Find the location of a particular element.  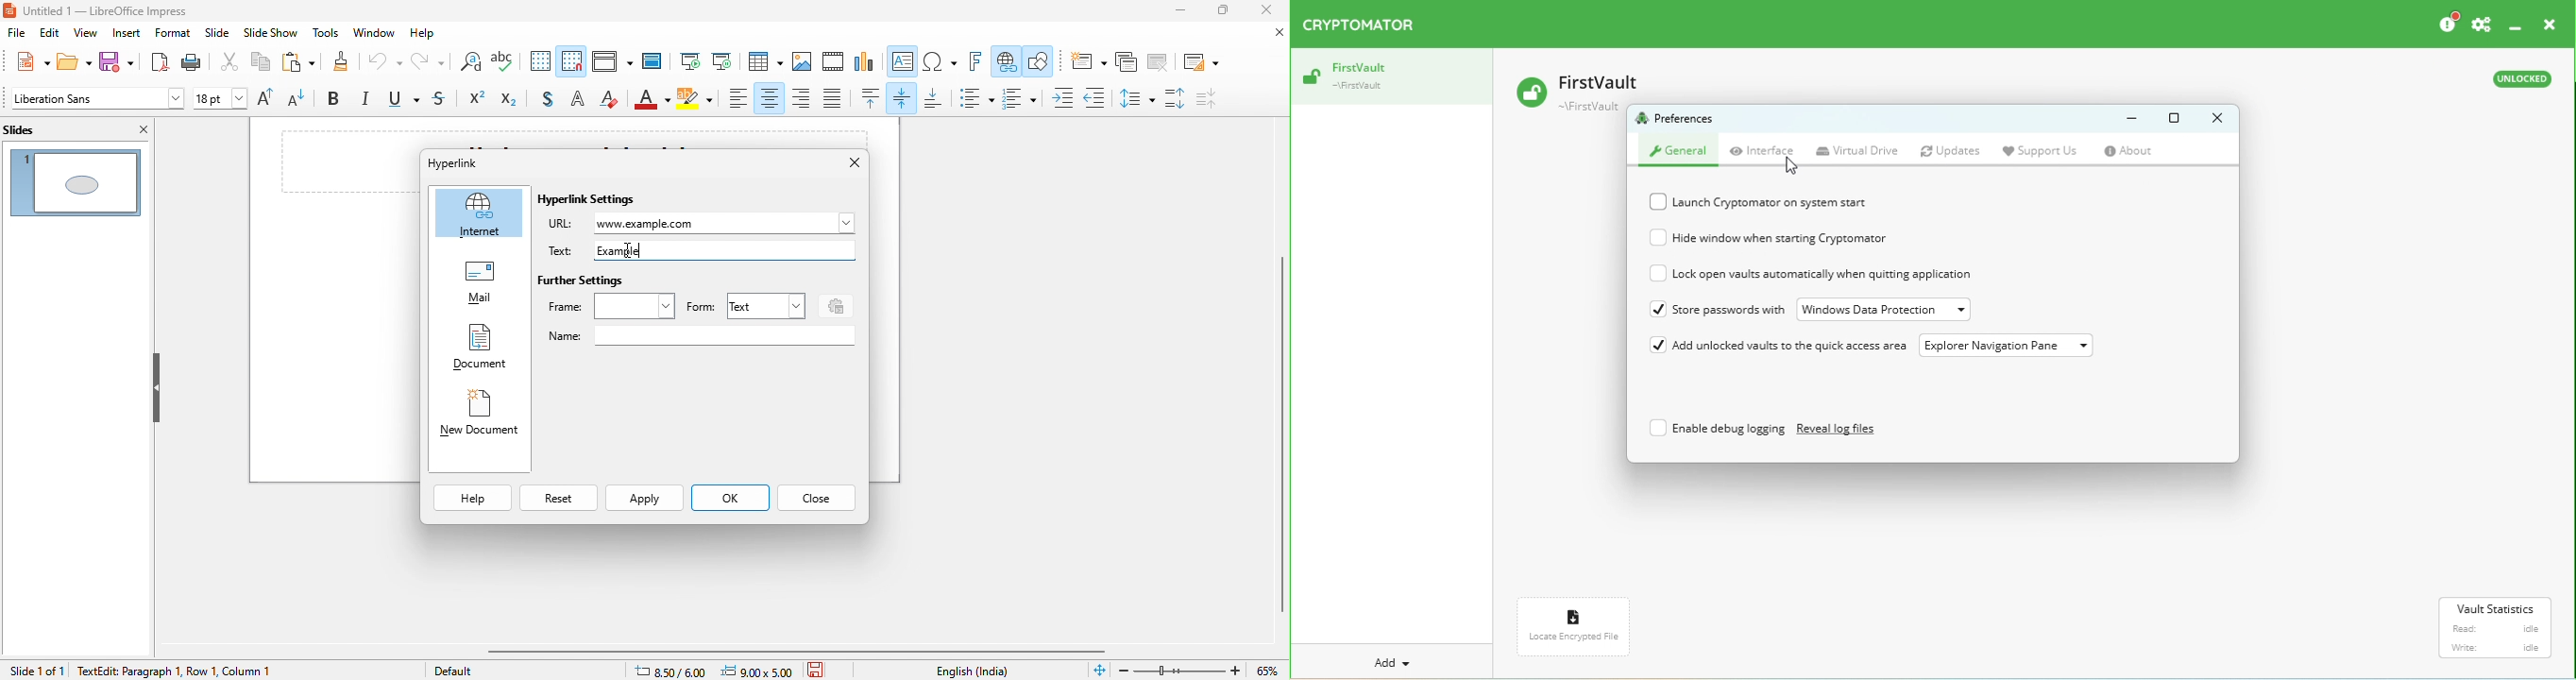

new document is located at coordinates (479, 417).